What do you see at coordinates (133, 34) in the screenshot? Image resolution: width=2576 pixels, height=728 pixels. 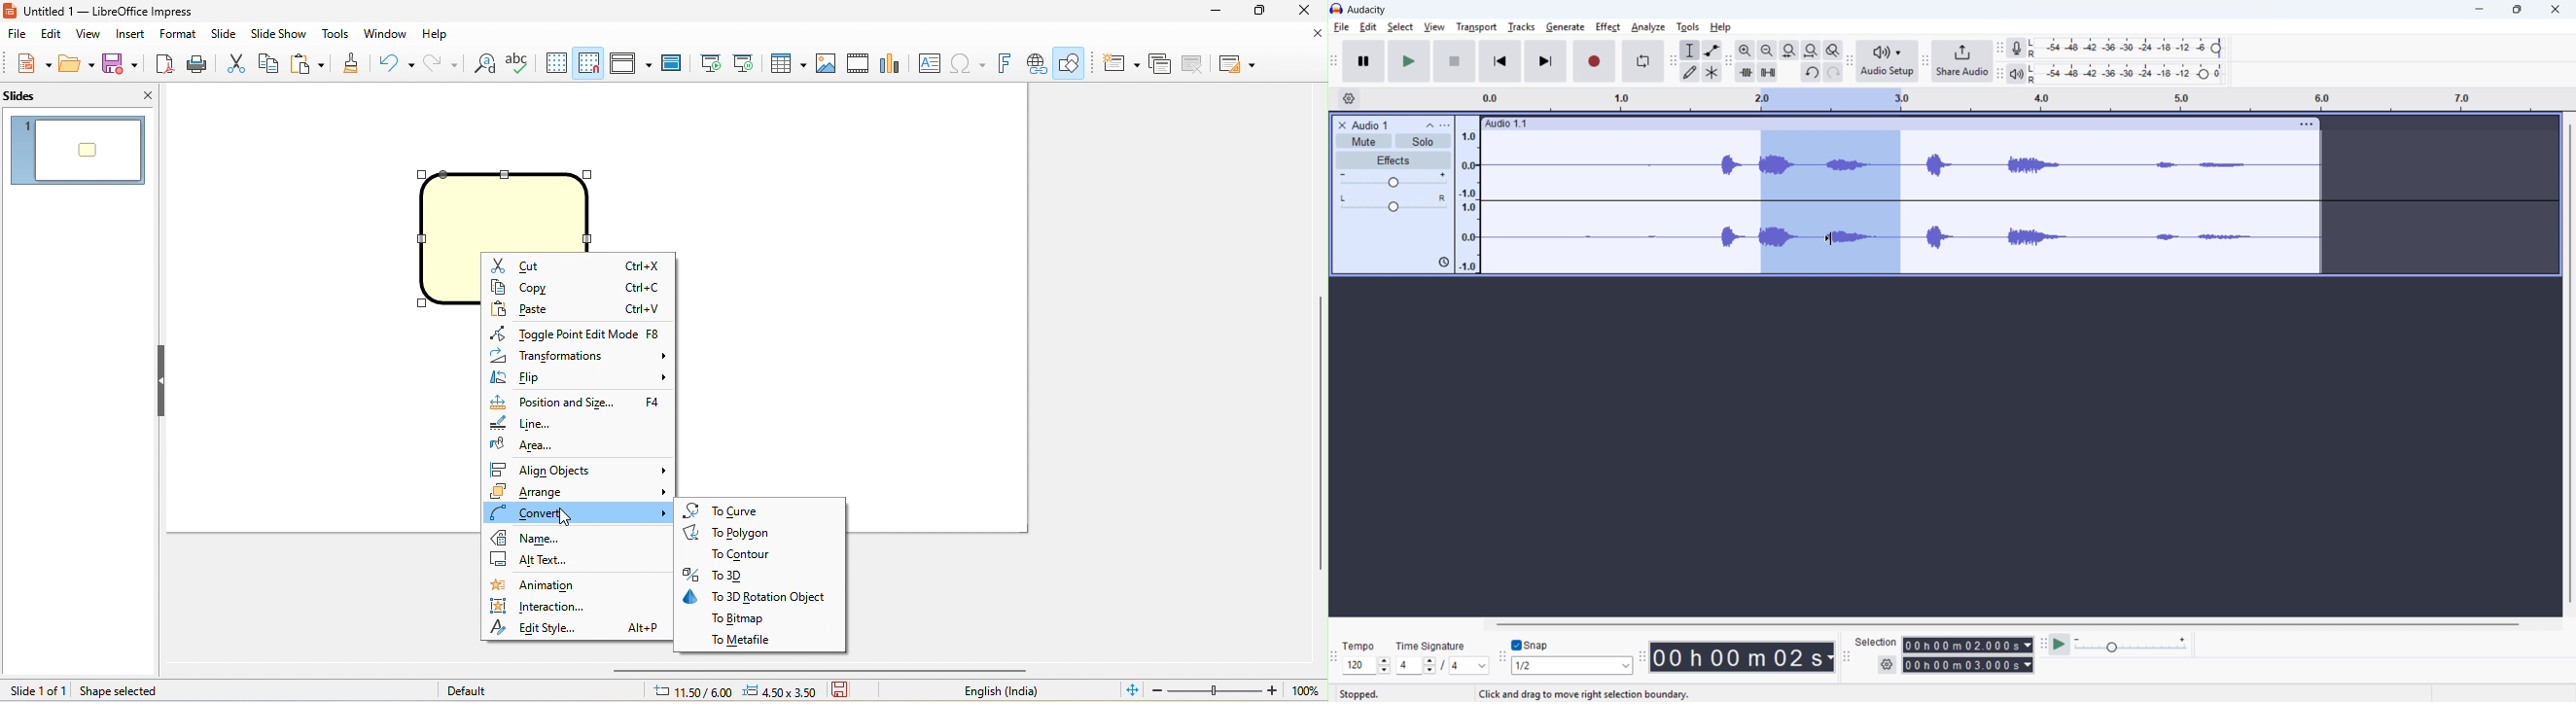 I see `insert` at bounding box center [133, 34].